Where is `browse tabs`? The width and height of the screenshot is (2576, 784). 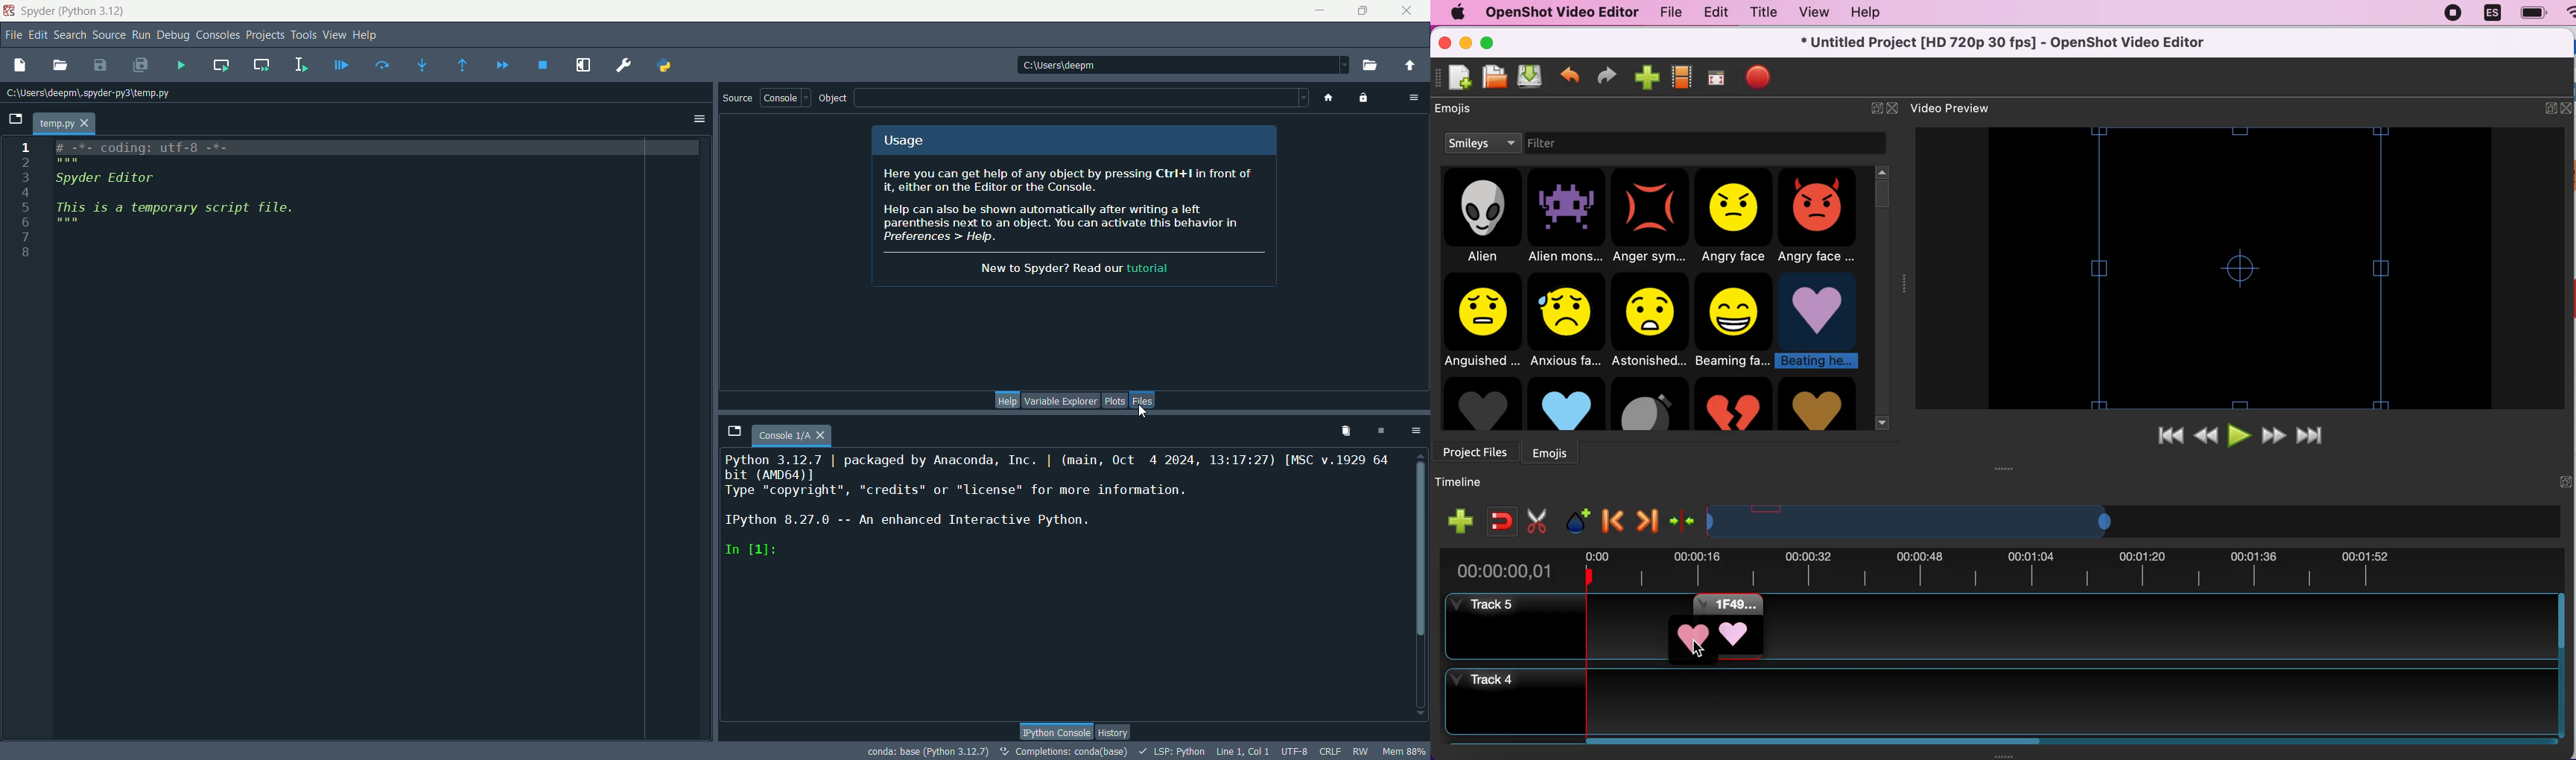
browse tabs is located at coordinates (14, 117).